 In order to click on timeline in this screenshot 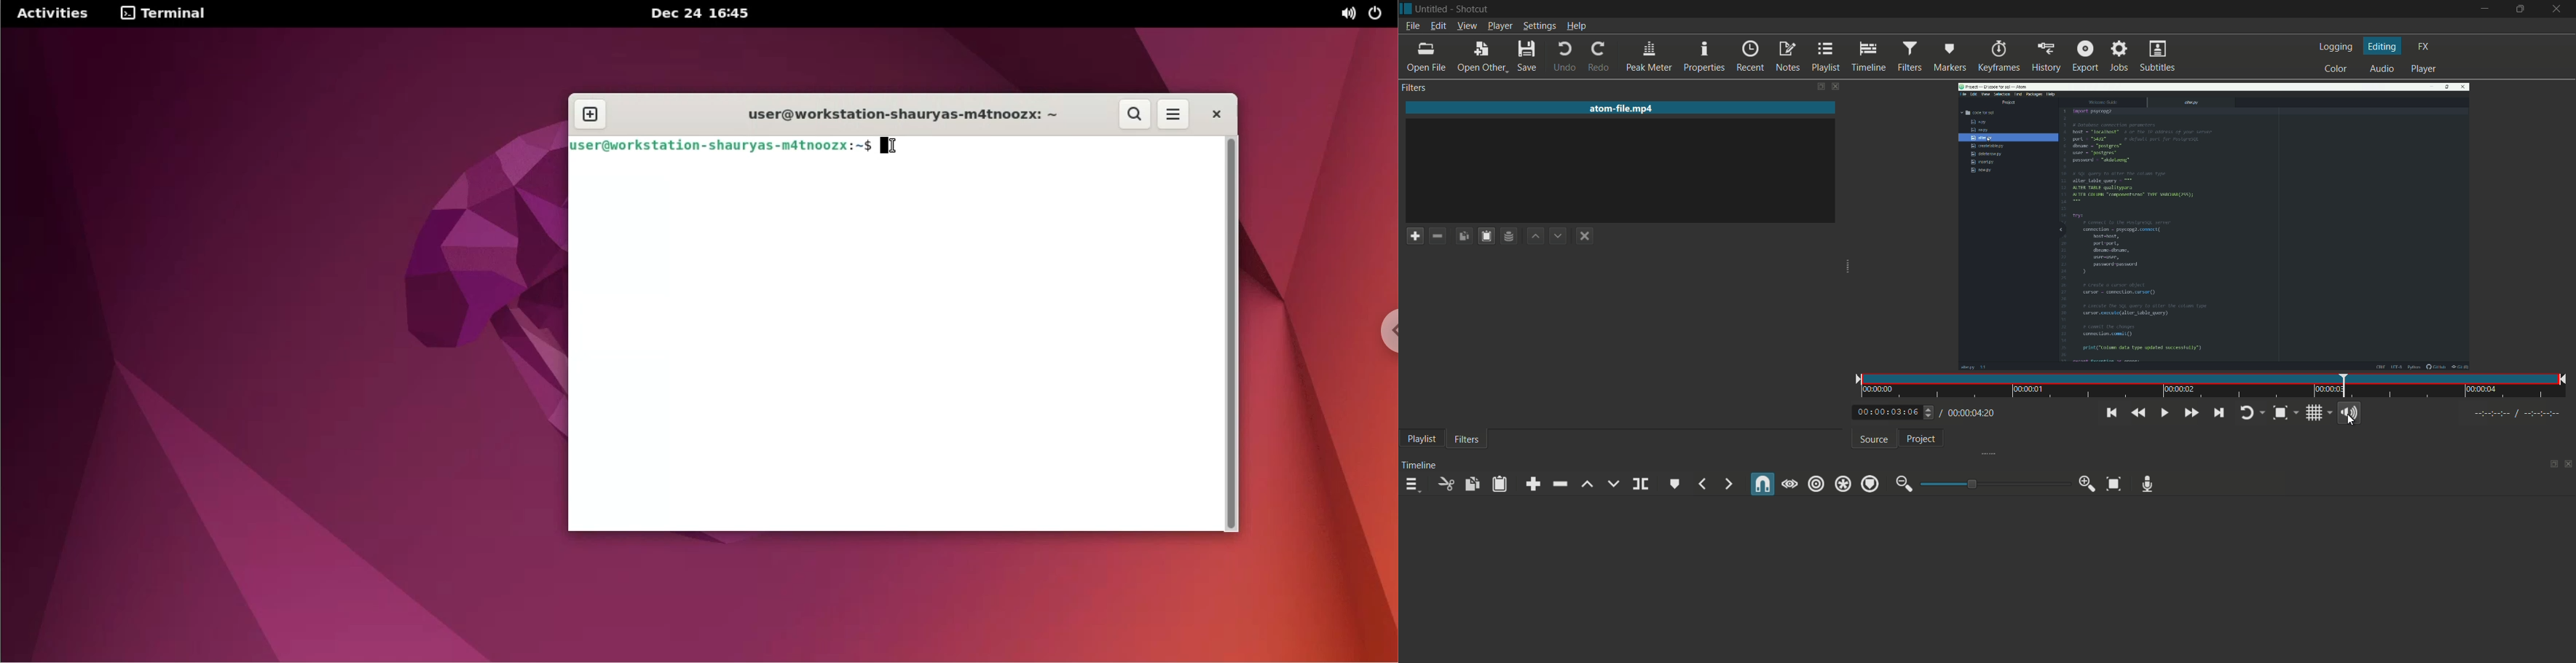, I will do `click(1868, 58)`.